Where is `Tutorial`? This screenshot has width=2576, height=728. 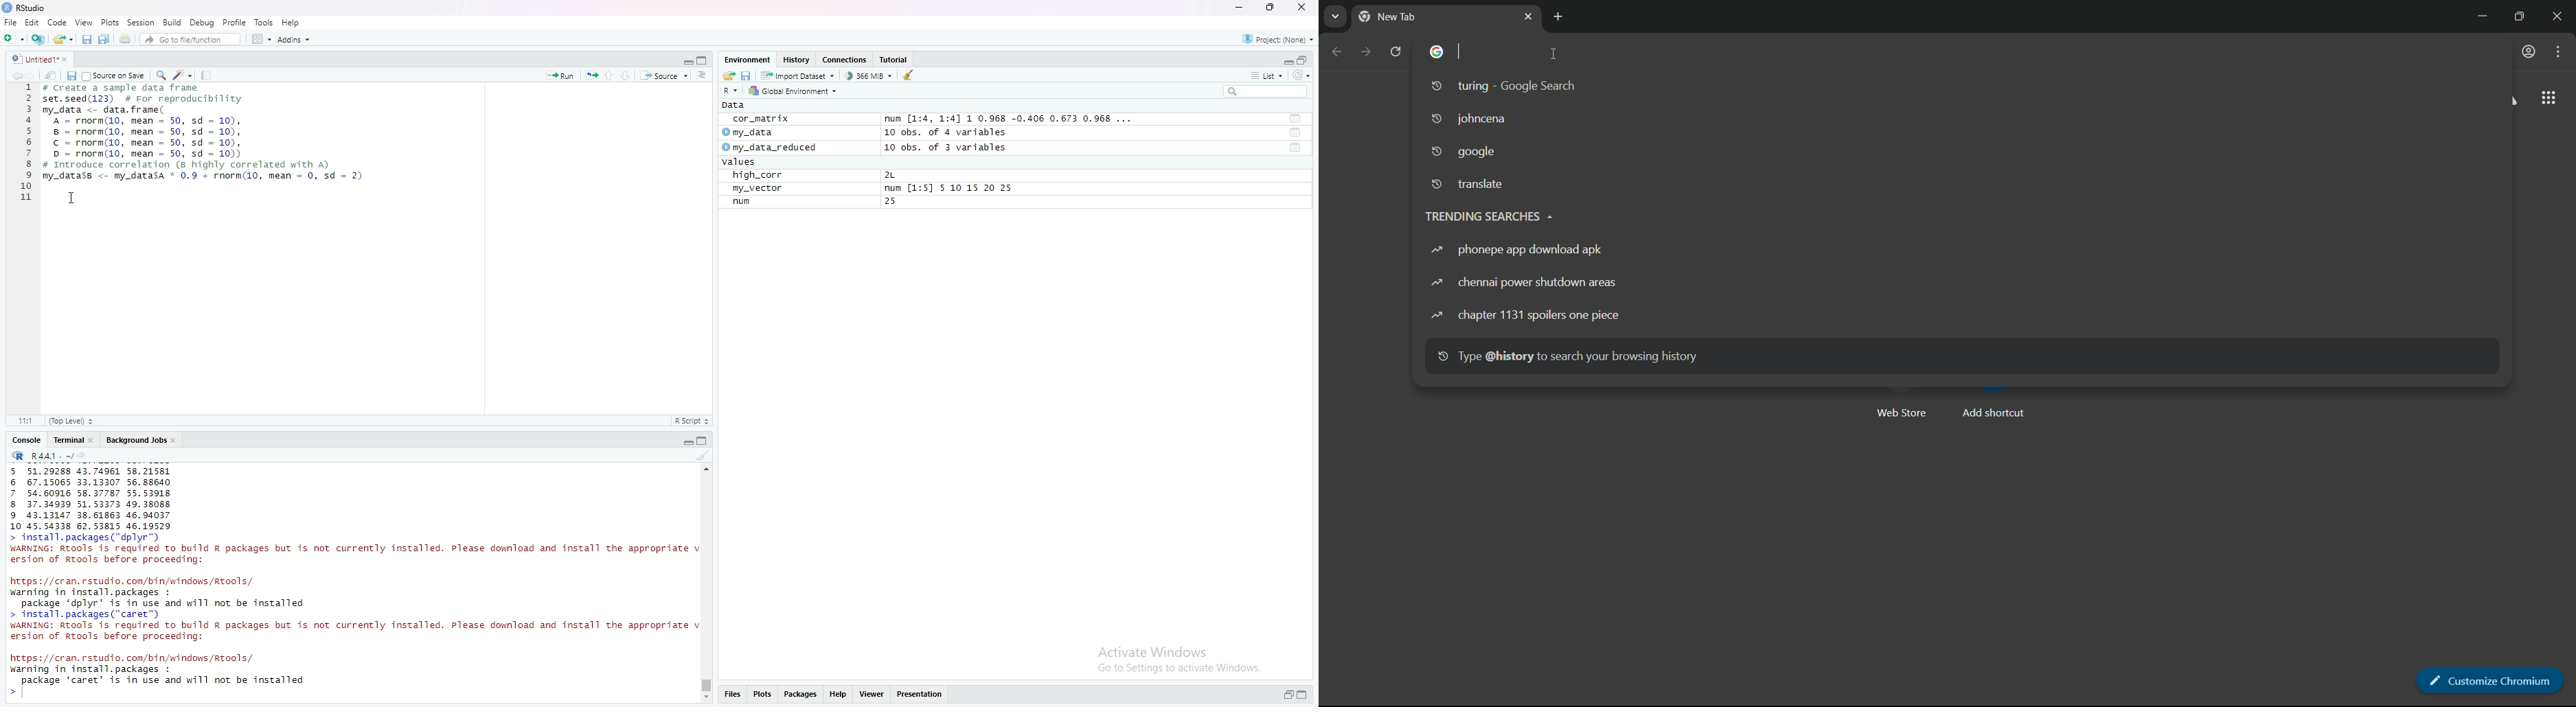
Tutorial is located at coordinates (896, 60).